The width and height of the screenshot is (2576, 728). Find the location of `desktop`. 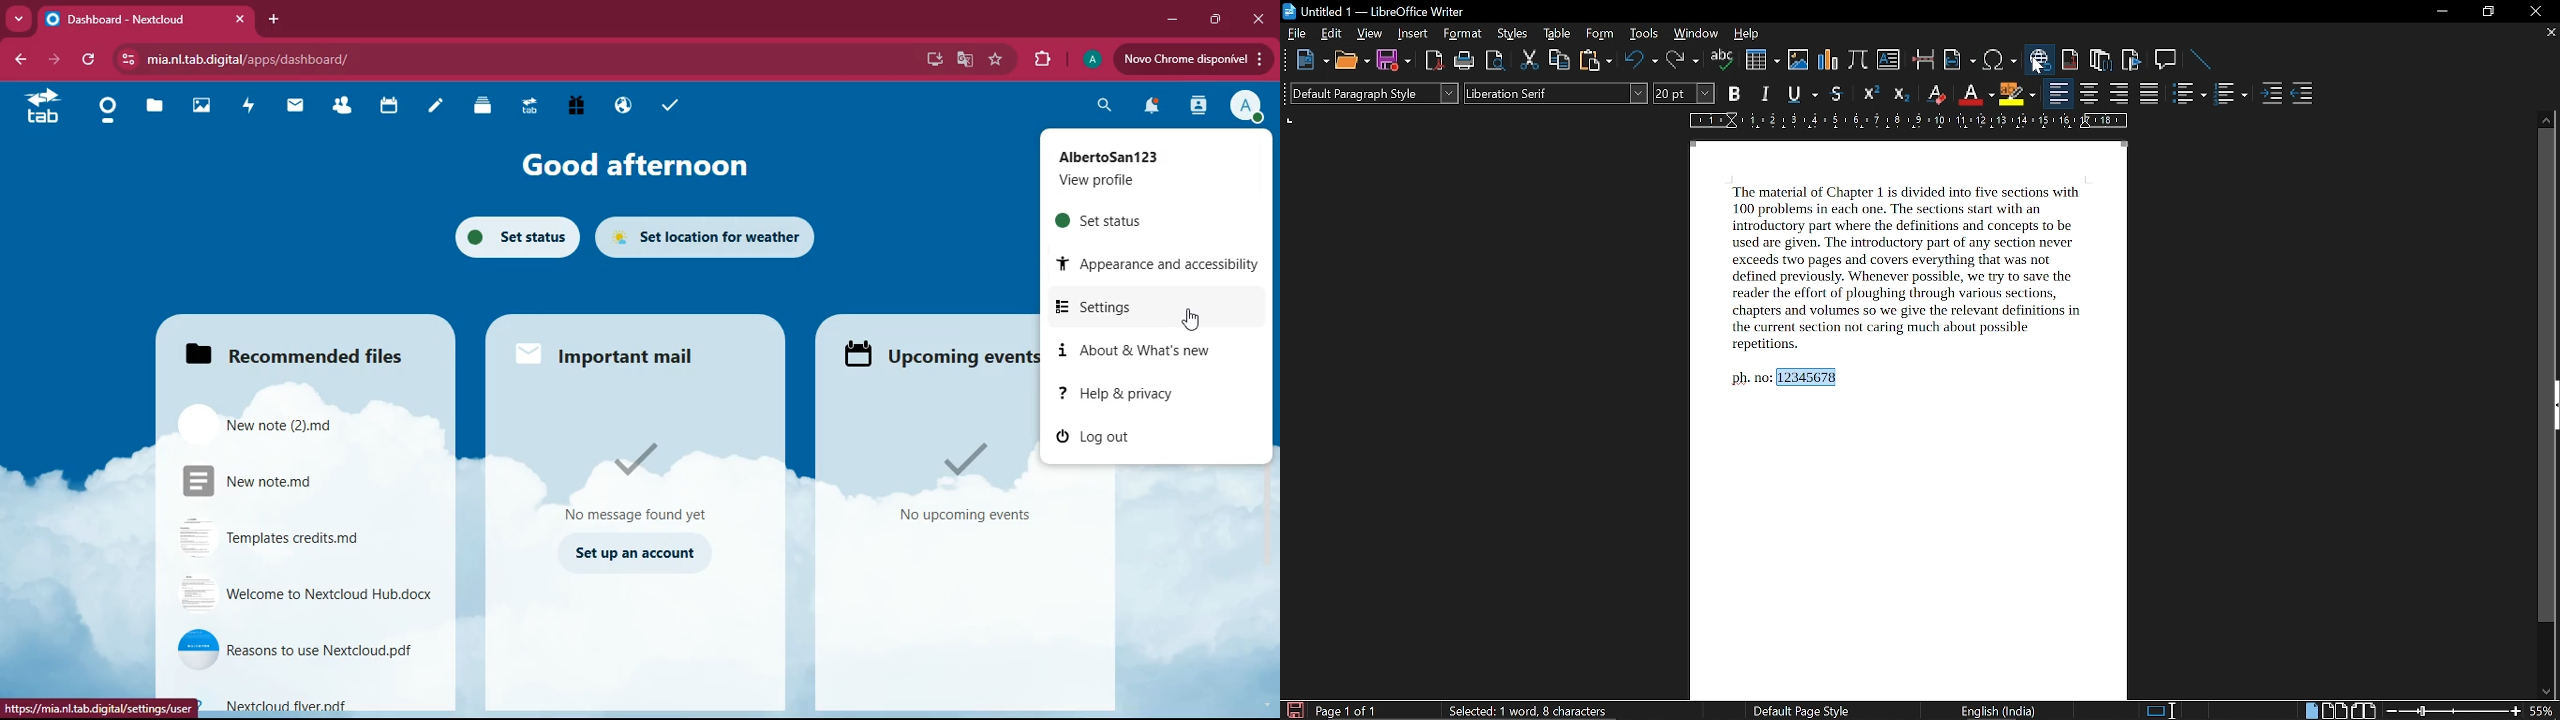

desktop is located at coordinates (938, 59).